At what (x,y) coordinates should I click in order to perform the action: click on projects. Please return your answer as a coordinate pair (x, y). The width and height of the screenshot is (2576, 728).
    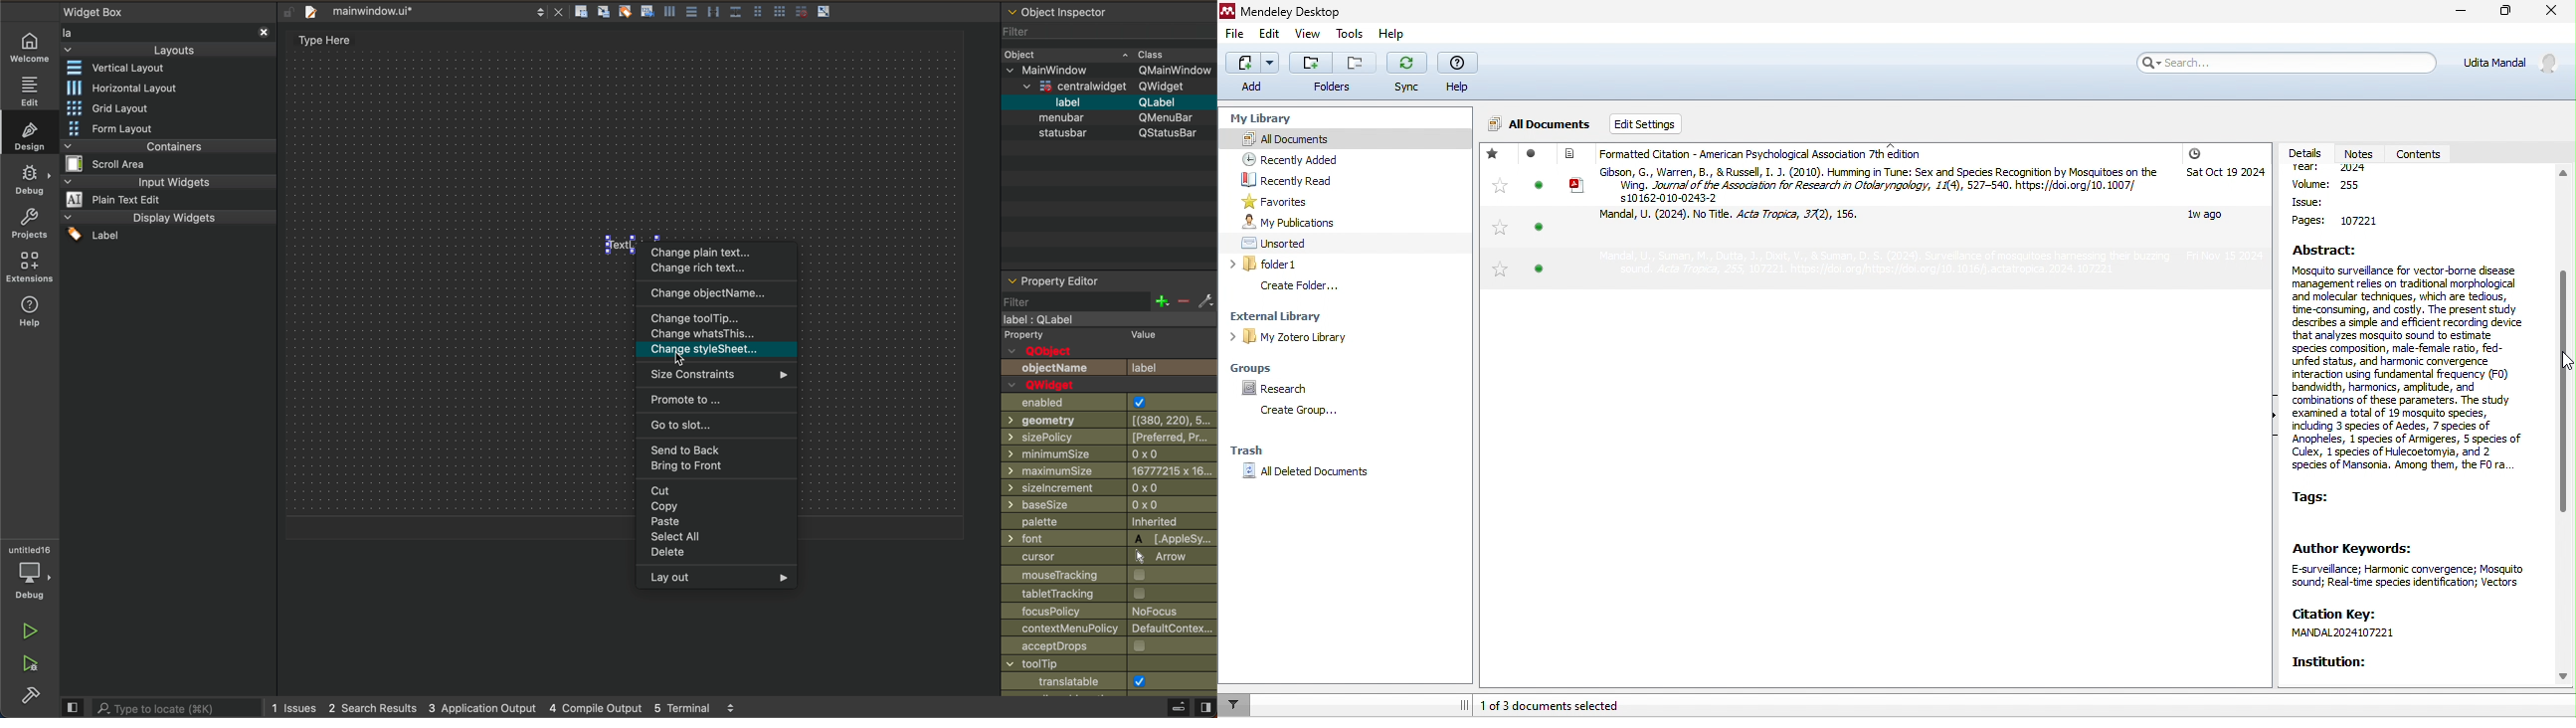
    Looking at the image, I should click on (31, 226).